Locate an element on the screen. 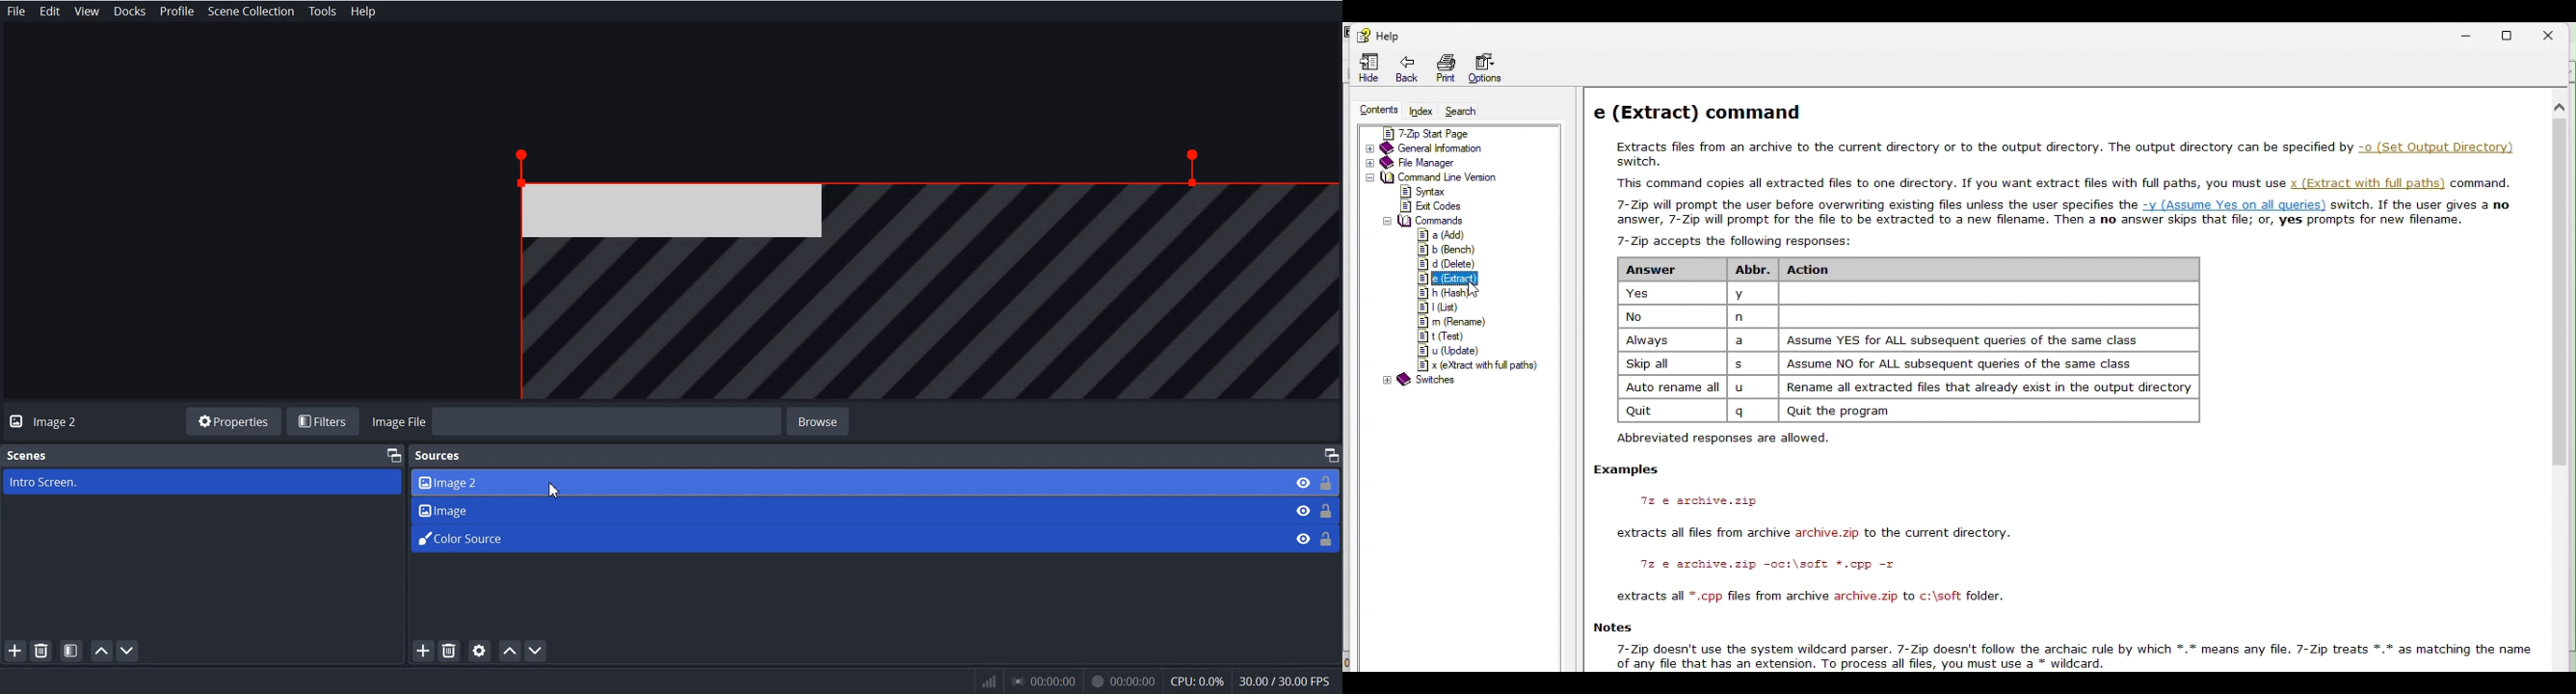  Remove Selected Scene is located at coordinates (43, 651).